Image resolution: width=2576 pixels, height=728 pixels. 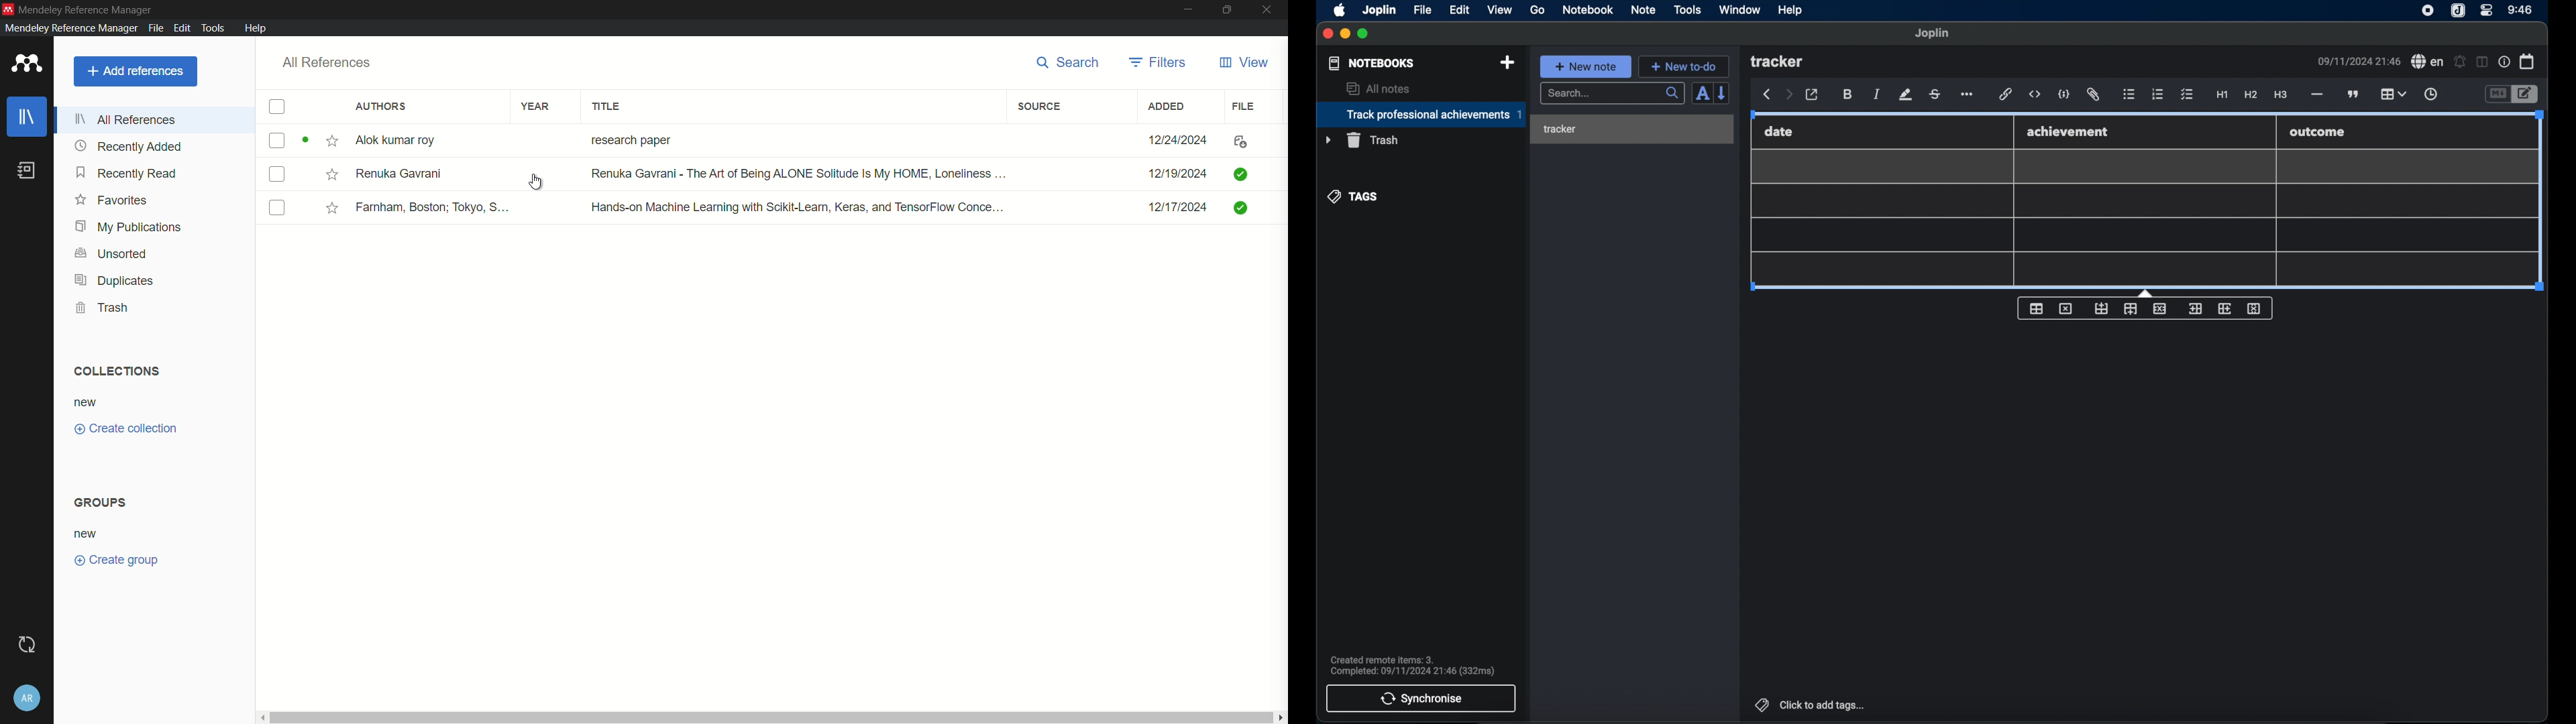 What do you see at coordinates (1328, 34) in the screenshot?
I see `close` at bounding box center [1328, 34].